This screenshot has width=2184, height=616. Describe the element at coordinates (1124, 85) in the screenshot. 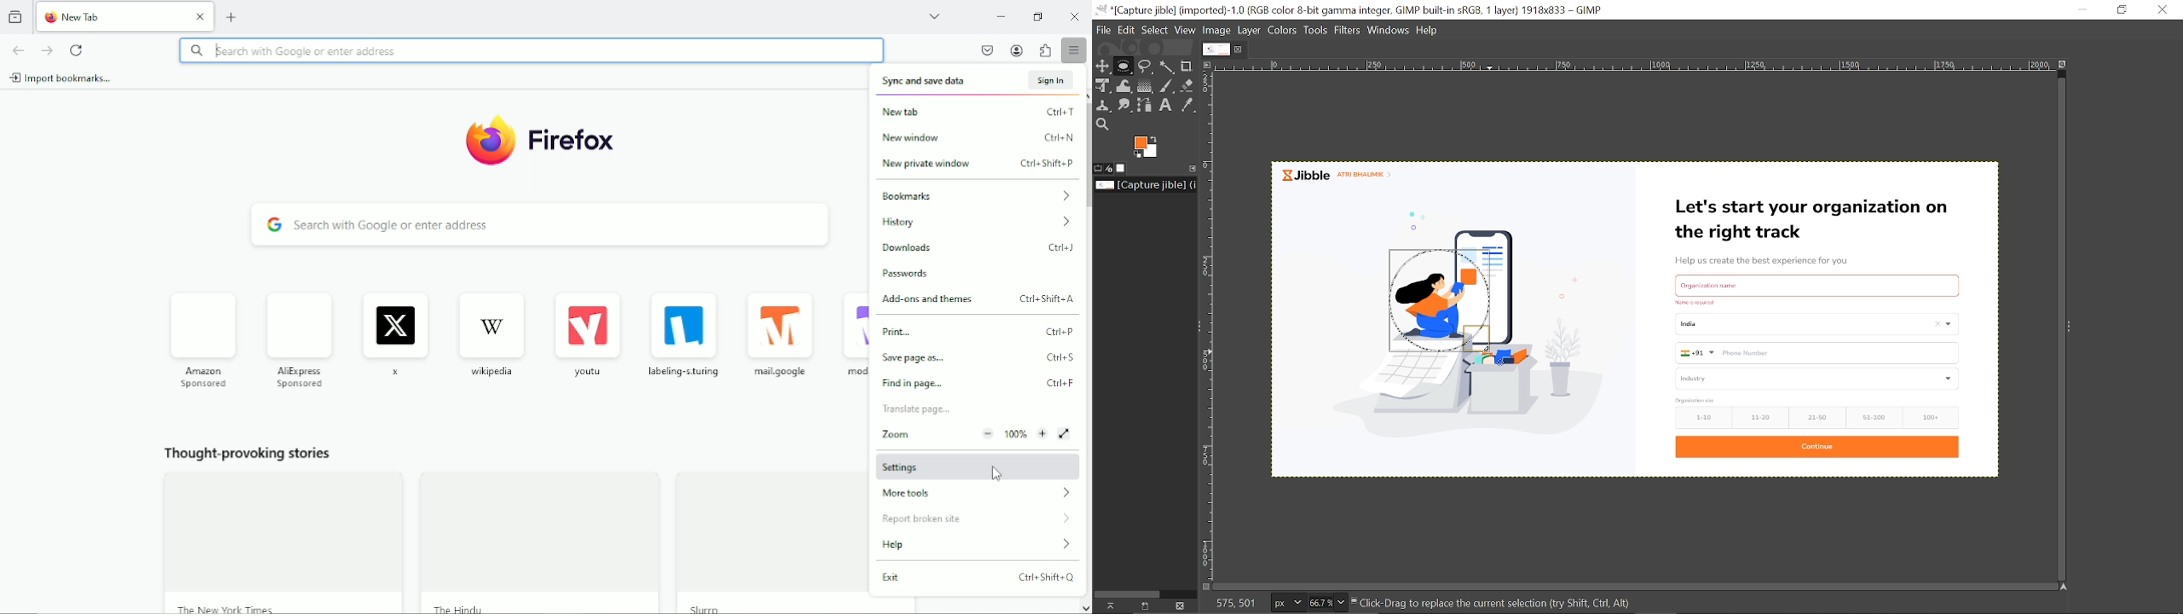

I see `Wrap tool` at that location.